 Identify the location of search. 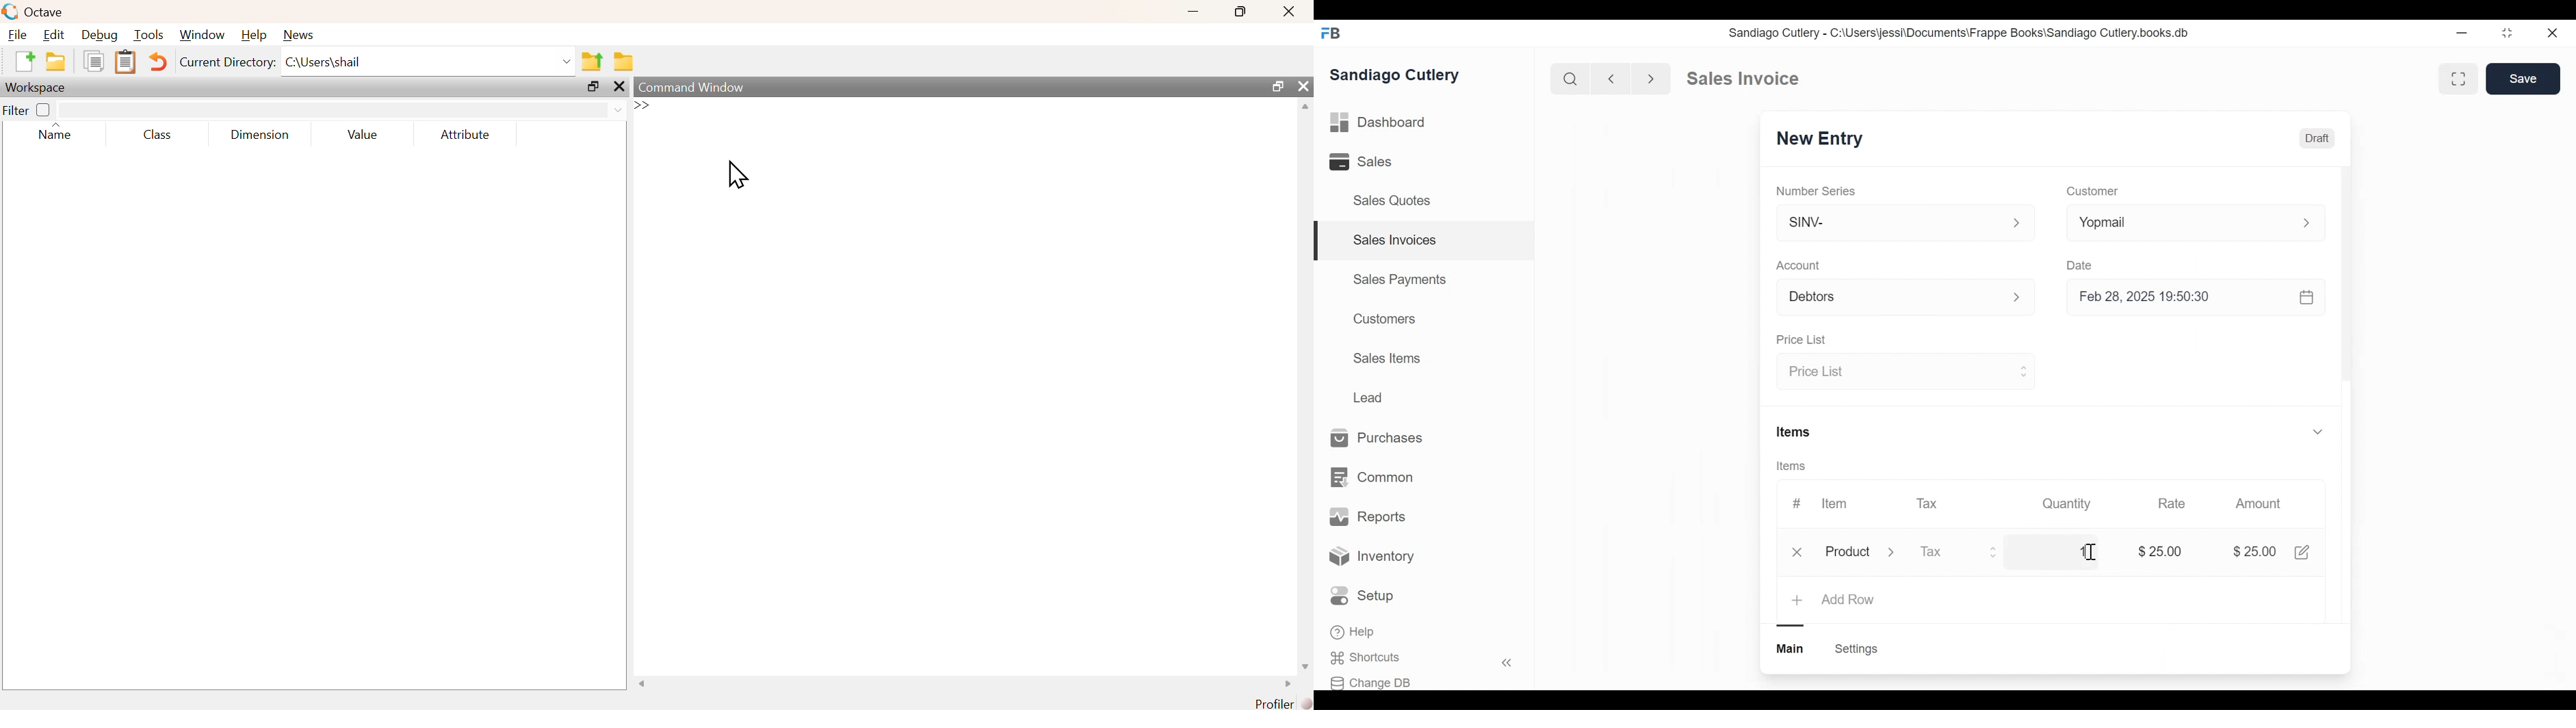
(1571, 80).